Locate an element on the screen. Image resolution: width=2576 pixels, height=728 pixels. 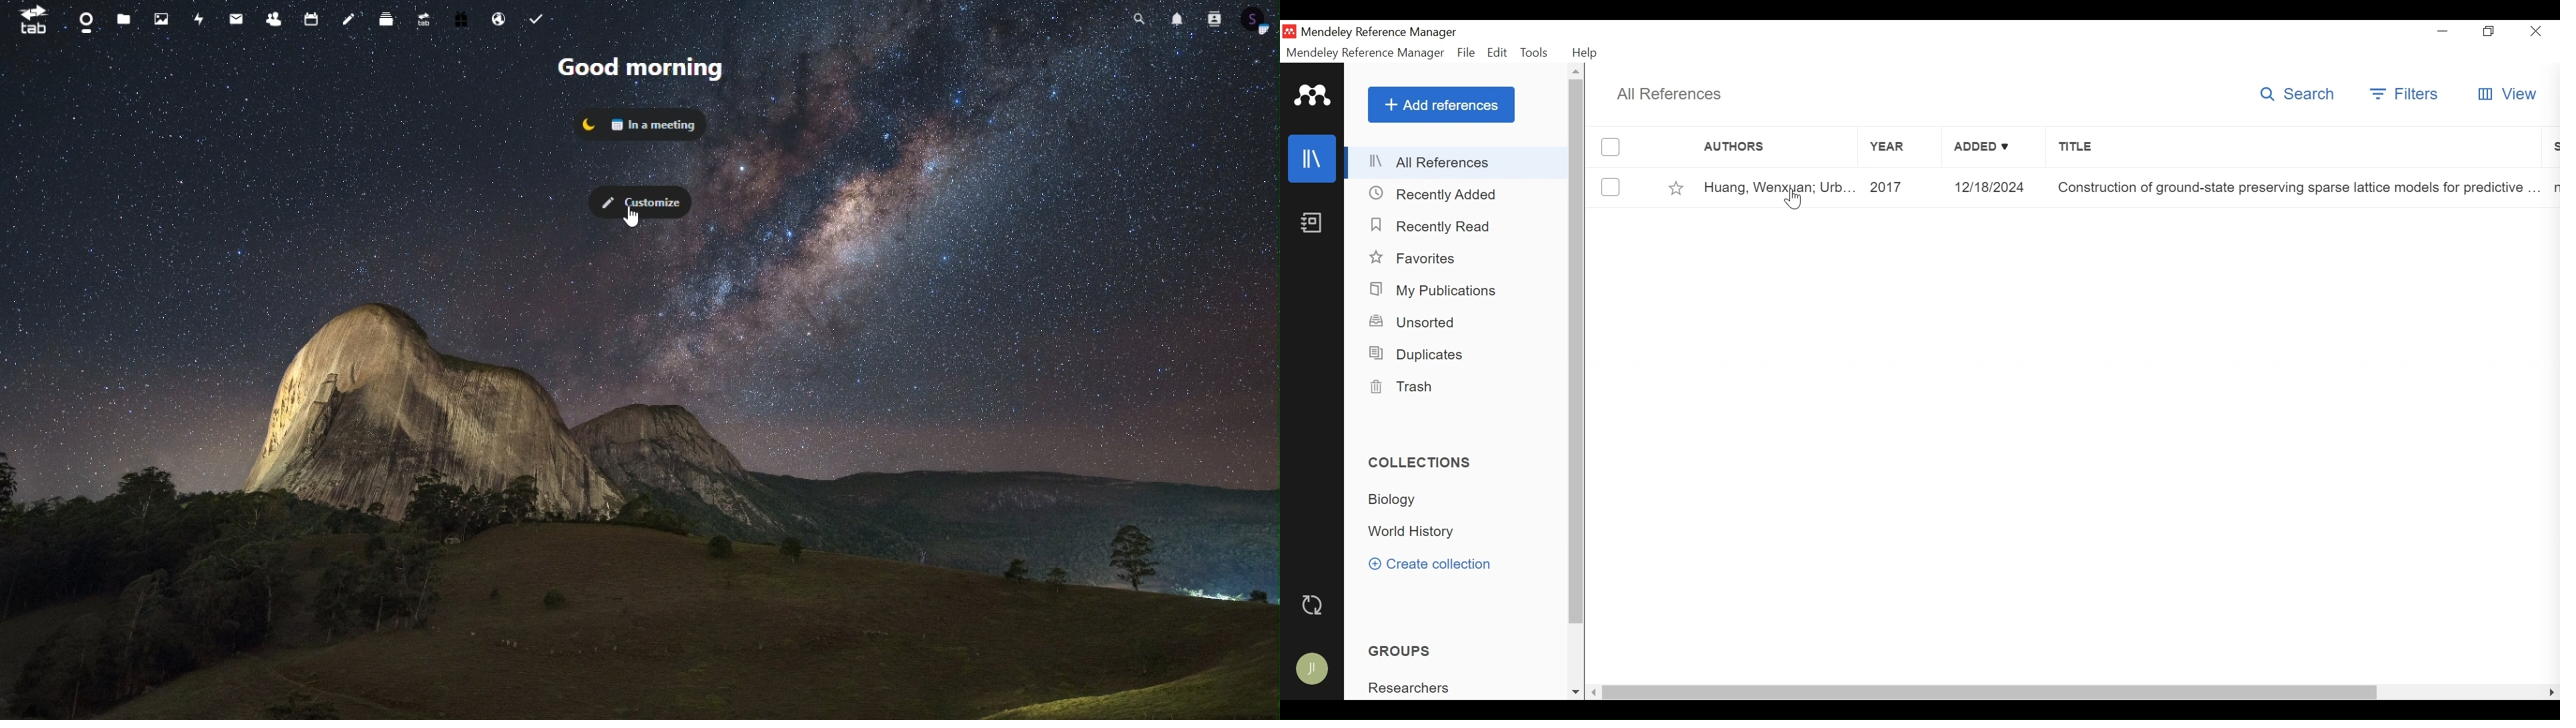
Trash is located at coordinates (1409, 387).